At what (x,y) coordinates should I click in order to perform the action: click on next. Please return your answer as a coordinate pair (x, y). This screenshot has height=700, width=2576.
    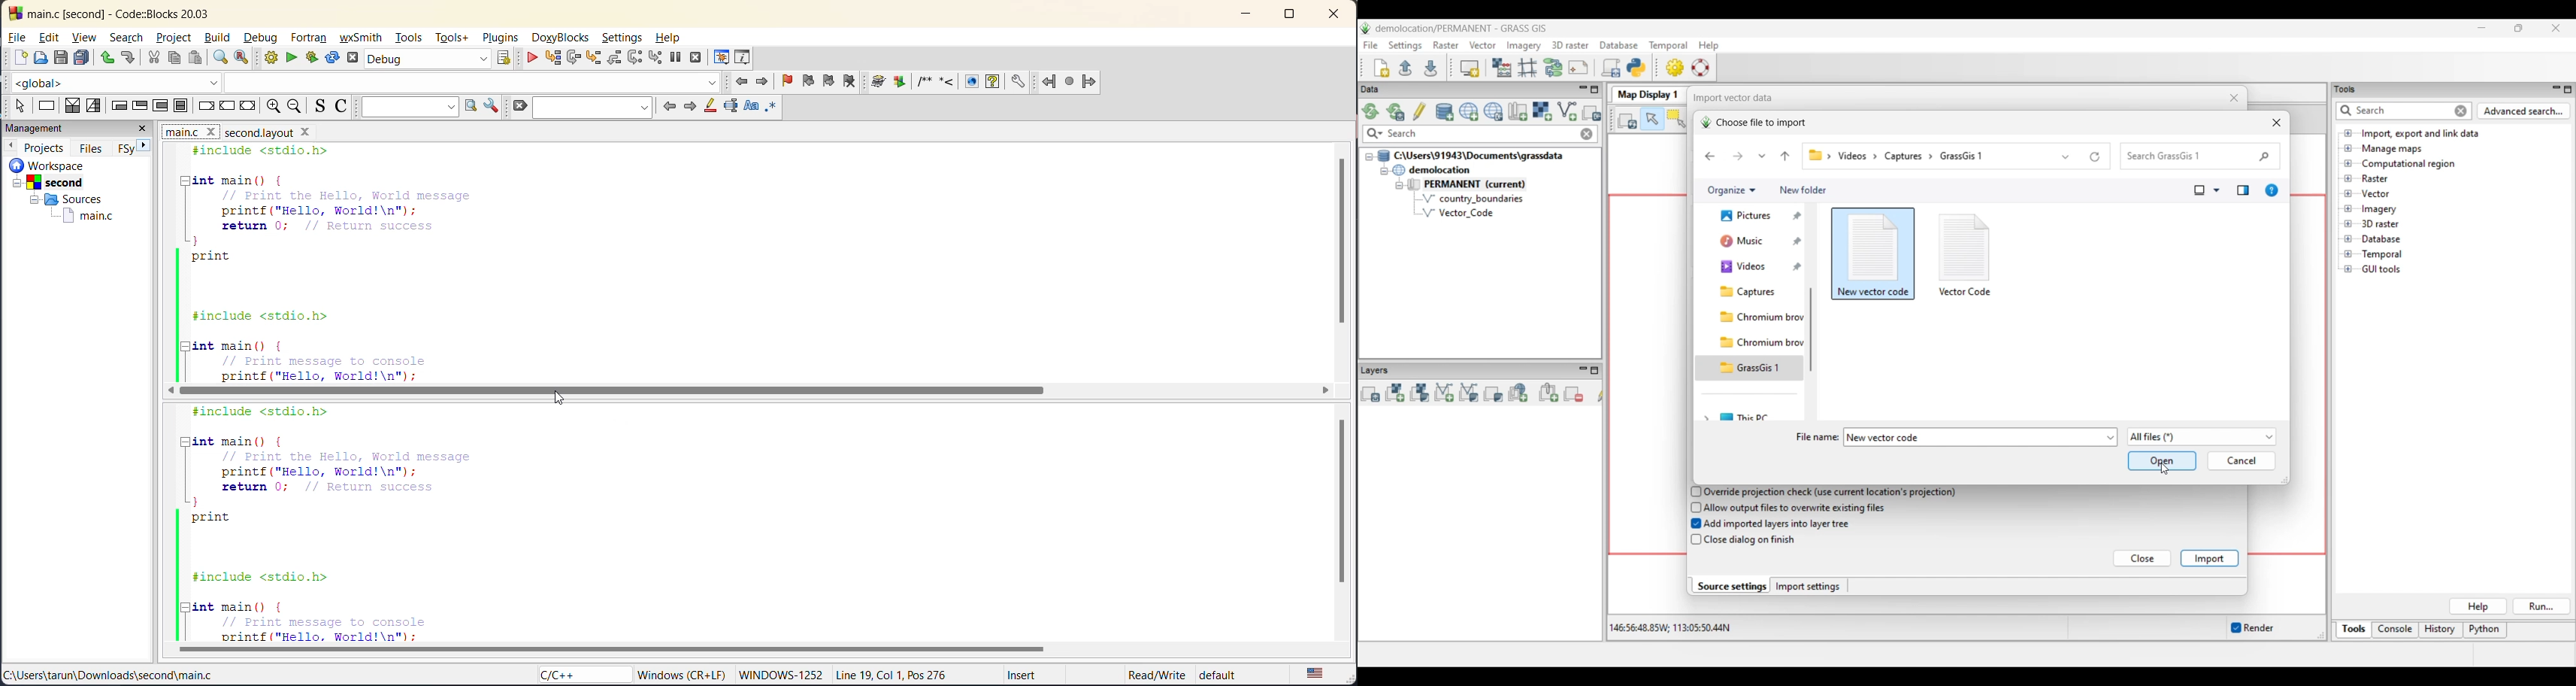
    Looking at the image, I should click on (145, 147).